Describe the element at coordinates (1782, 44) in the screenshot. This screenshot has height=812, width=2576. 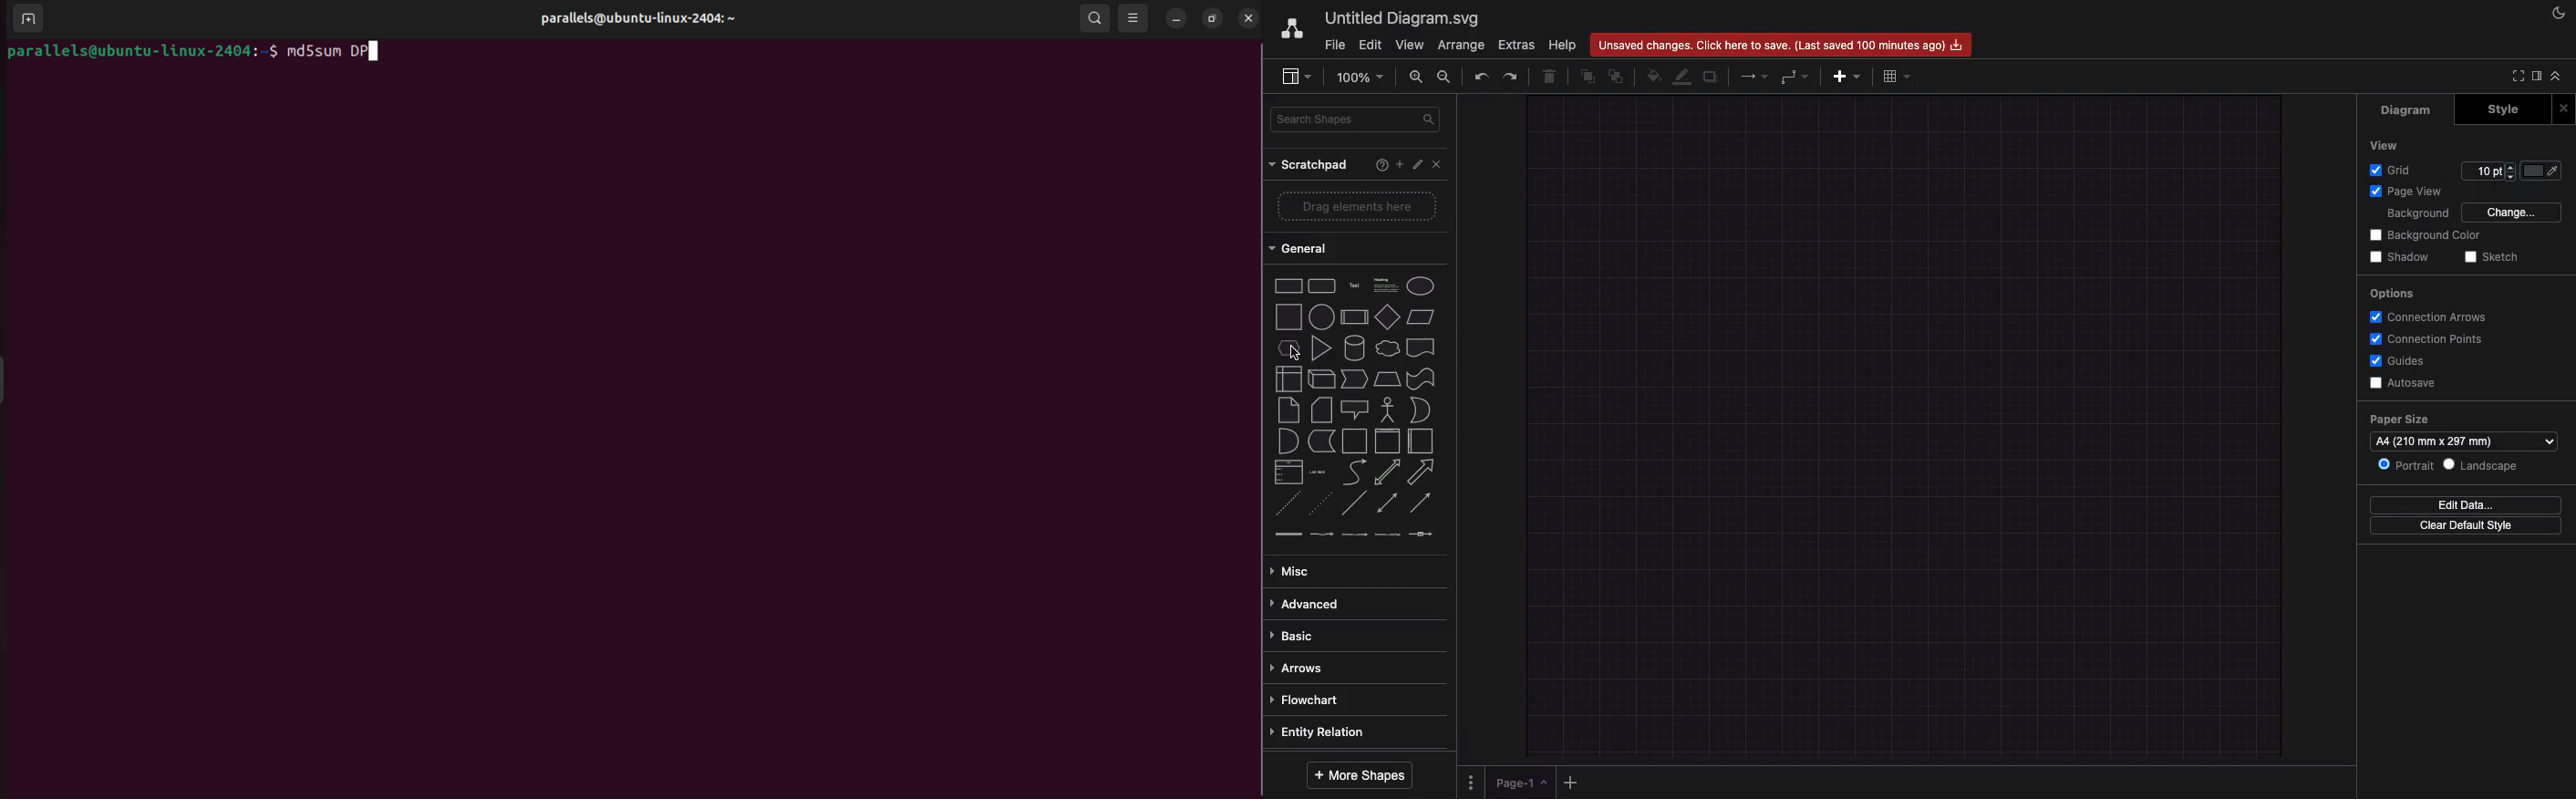
I see `Unsaved changes. Click here to save.` at that location.